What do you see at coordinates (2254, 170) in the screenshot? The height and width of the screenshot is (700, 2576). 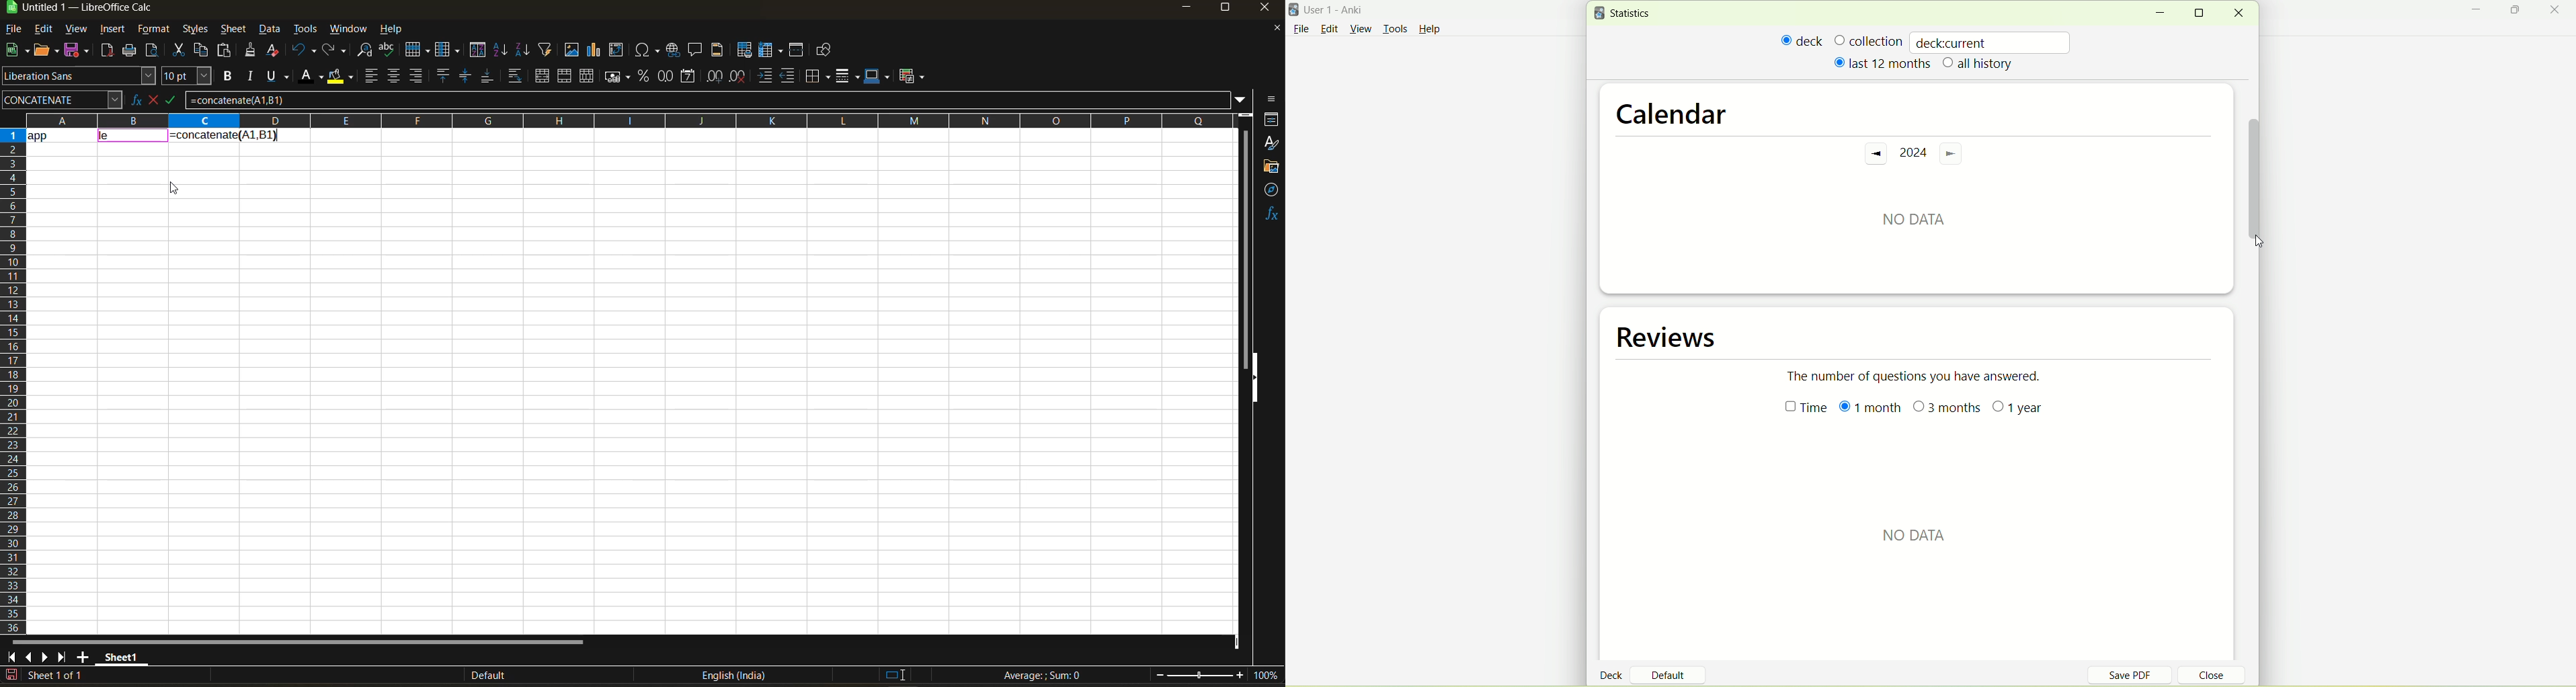 I see `vertical scroll bar` at bounding box center [2254, 170].